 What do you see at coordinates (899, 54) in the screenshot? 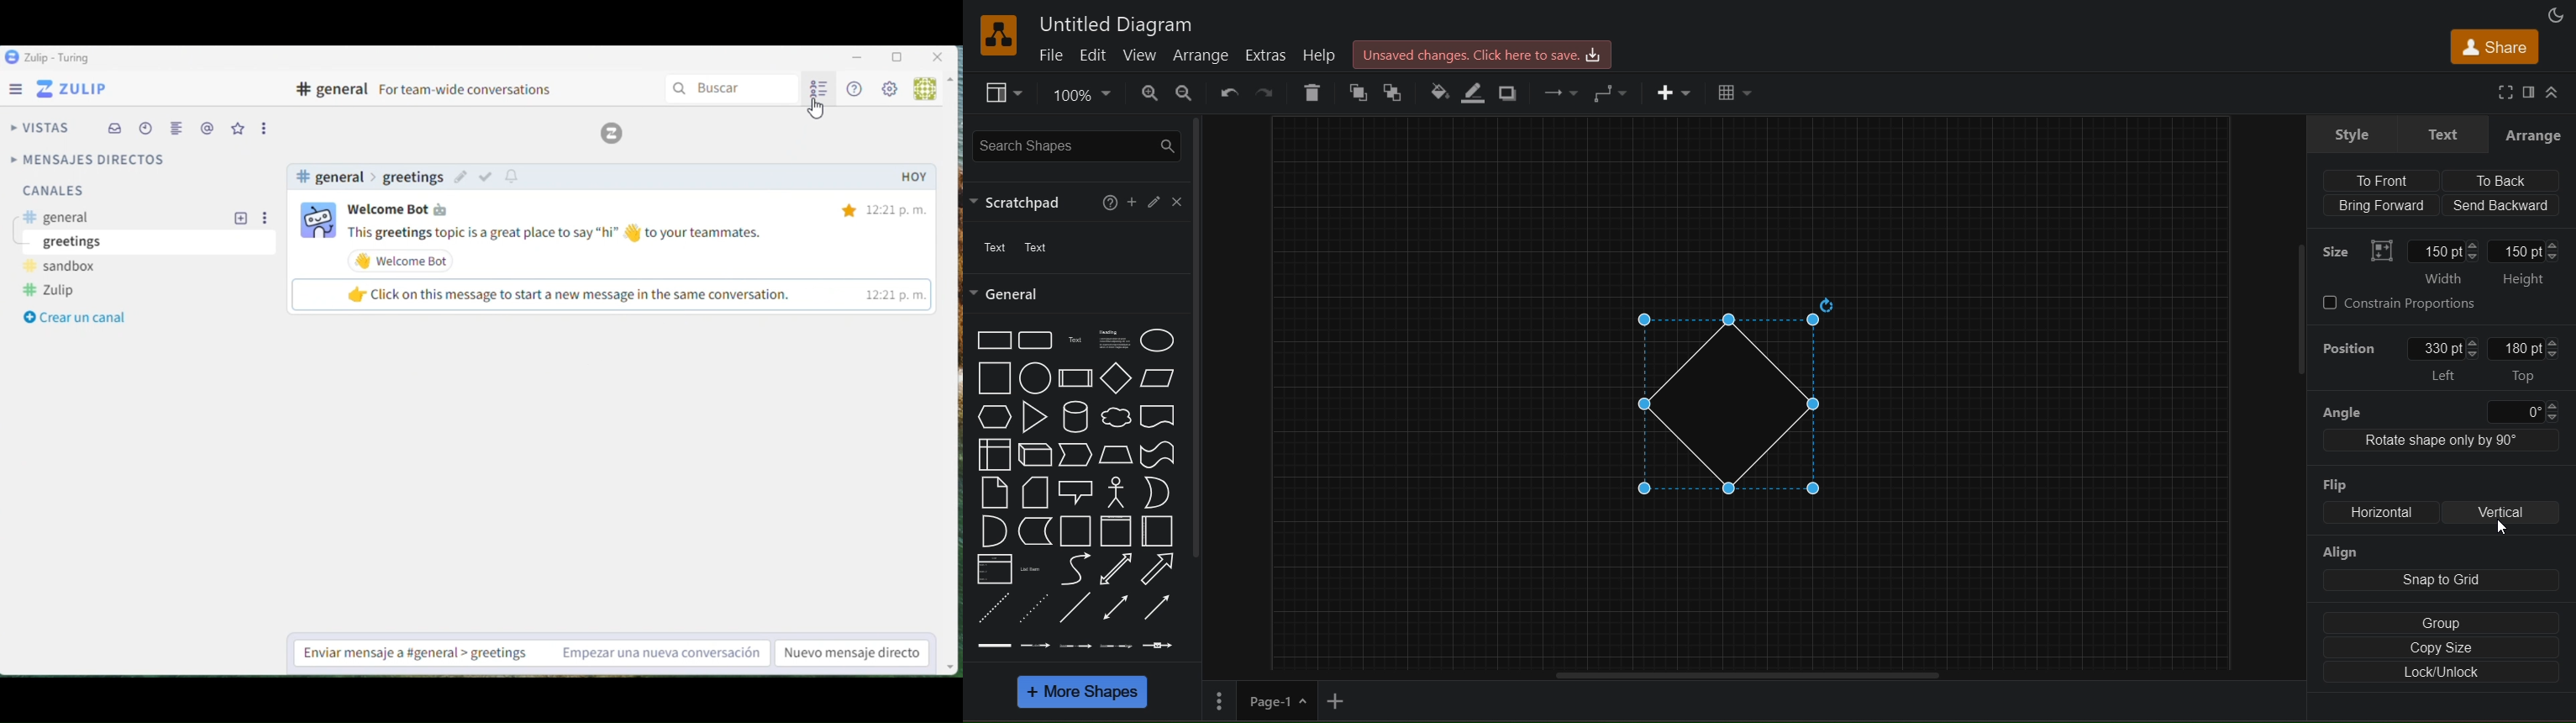
I see `Box` at bounding box center [899, 54].